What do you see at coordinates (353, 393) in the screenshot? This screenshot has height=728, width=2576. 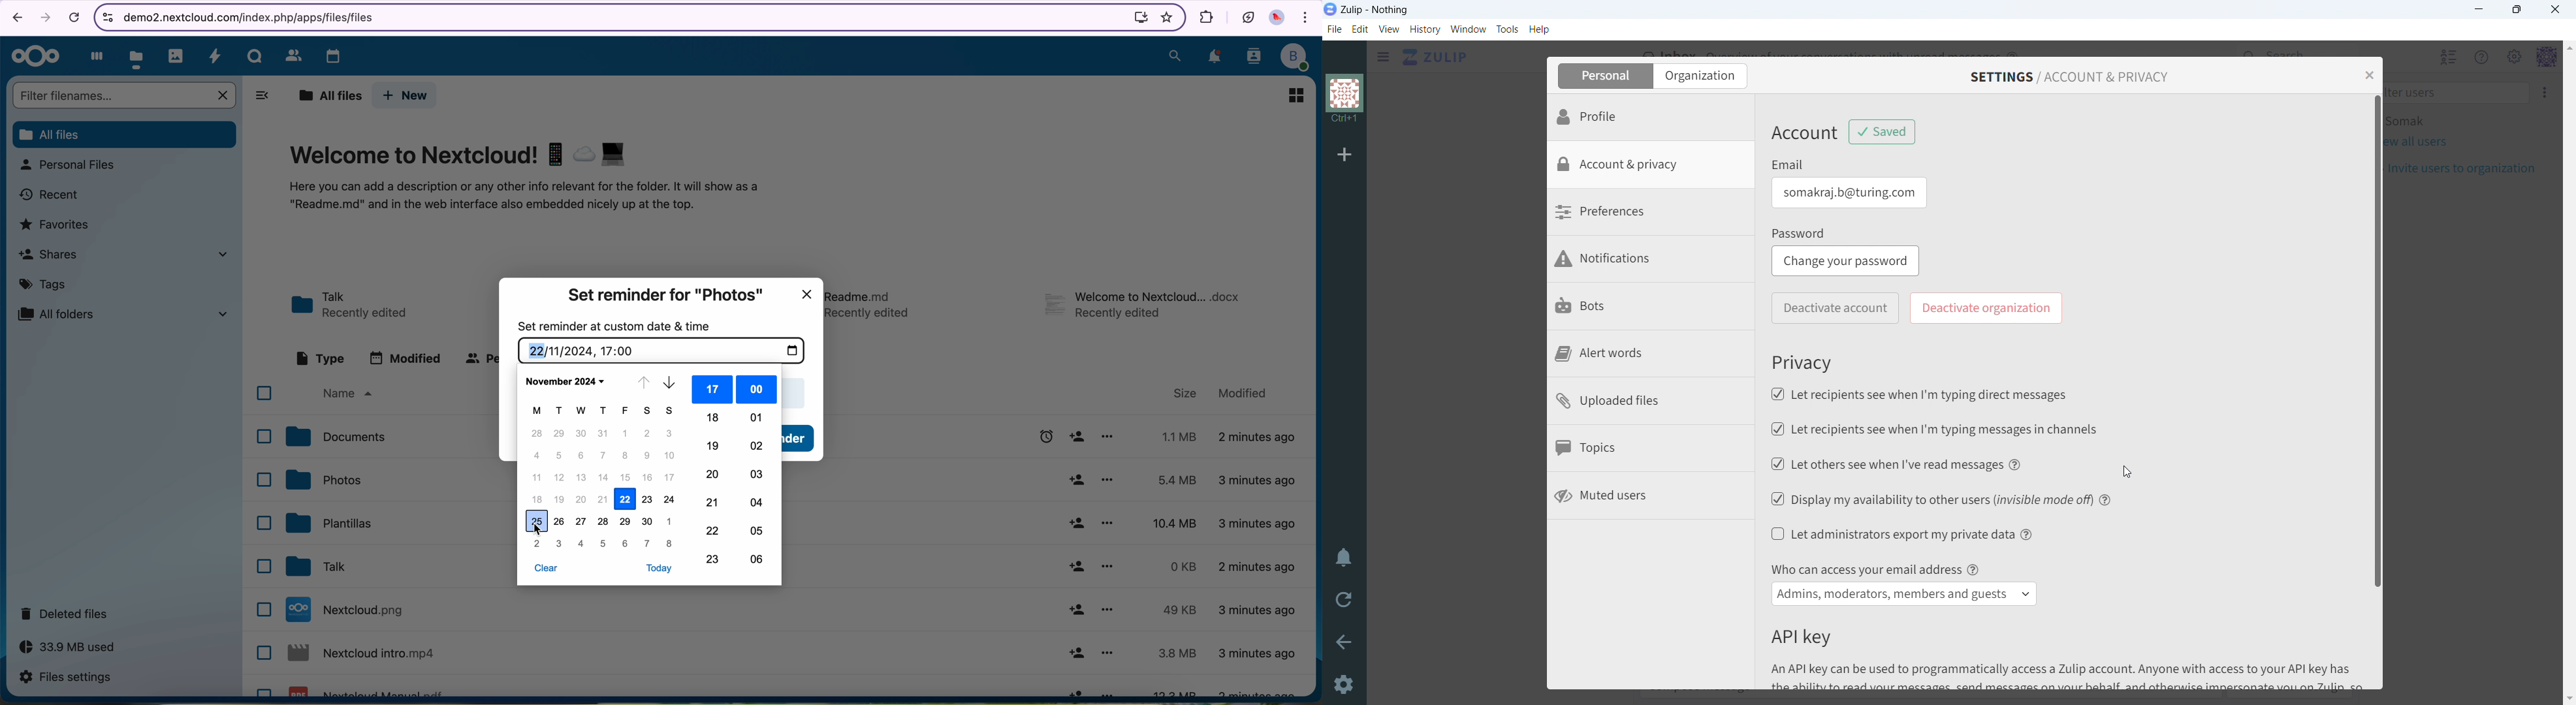 I see `name` at bounding box center [353, 393].